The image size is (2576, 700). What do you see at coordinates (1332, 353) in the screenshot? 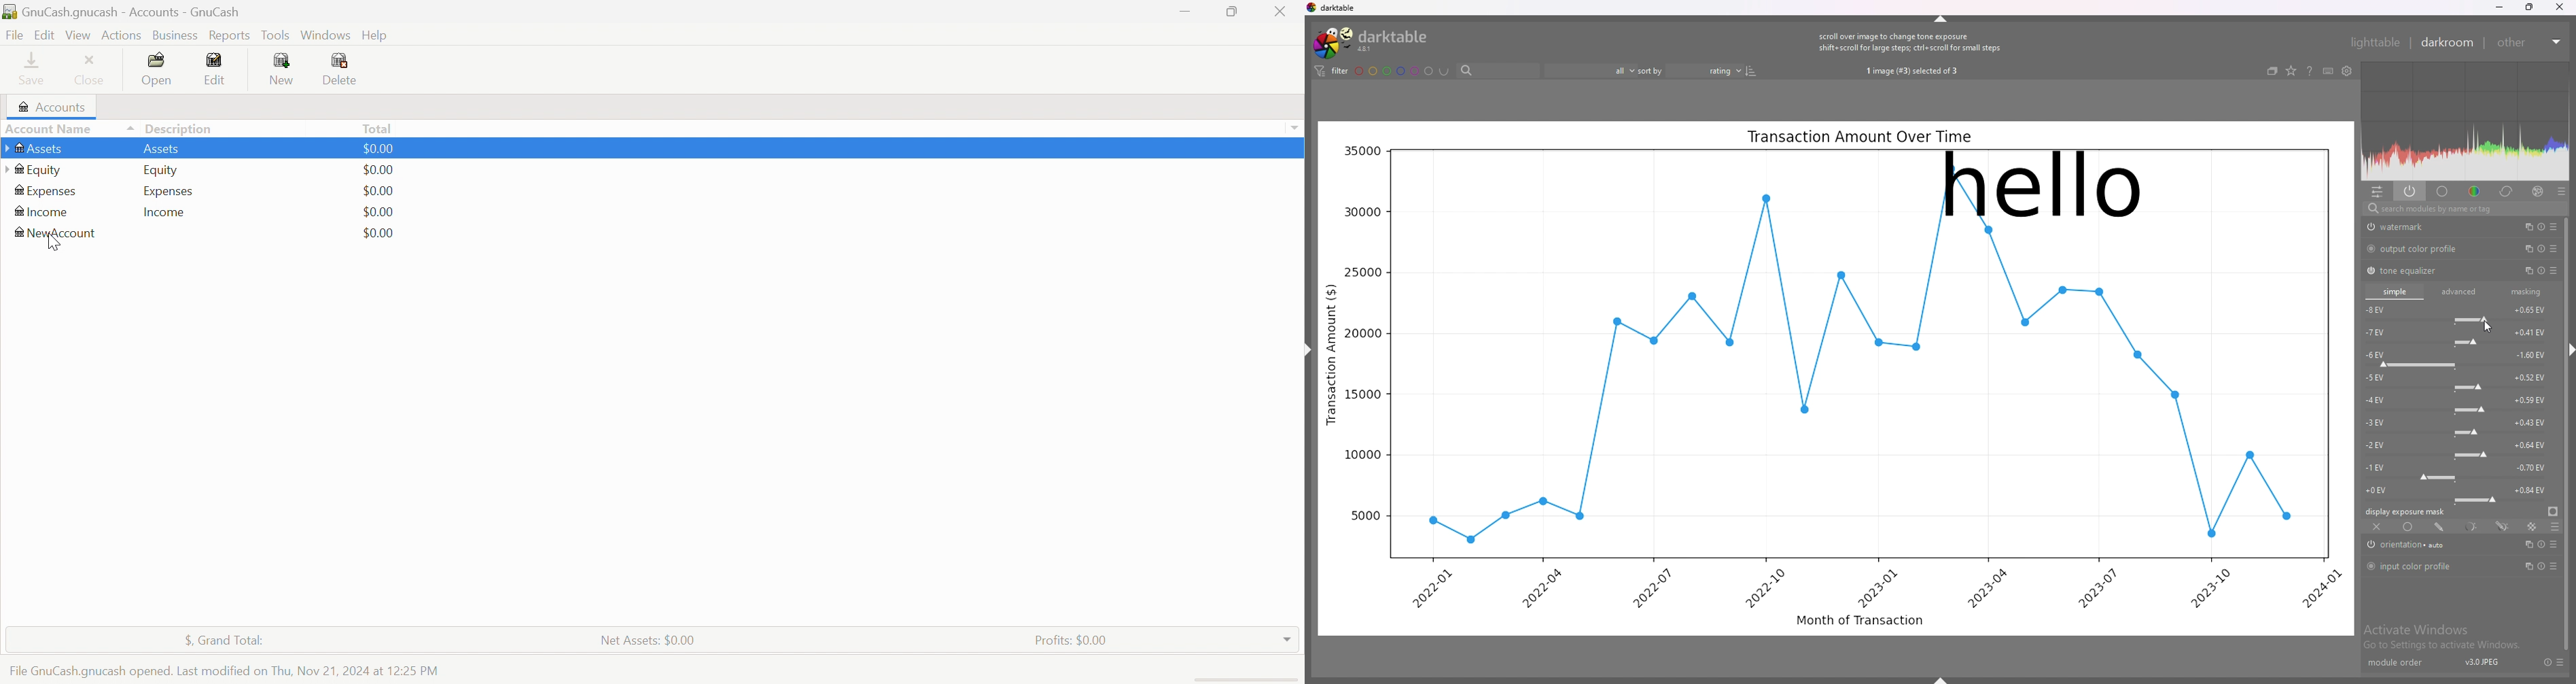
I see `Transaction Amount ($)` at bounding box center [1332, 353].